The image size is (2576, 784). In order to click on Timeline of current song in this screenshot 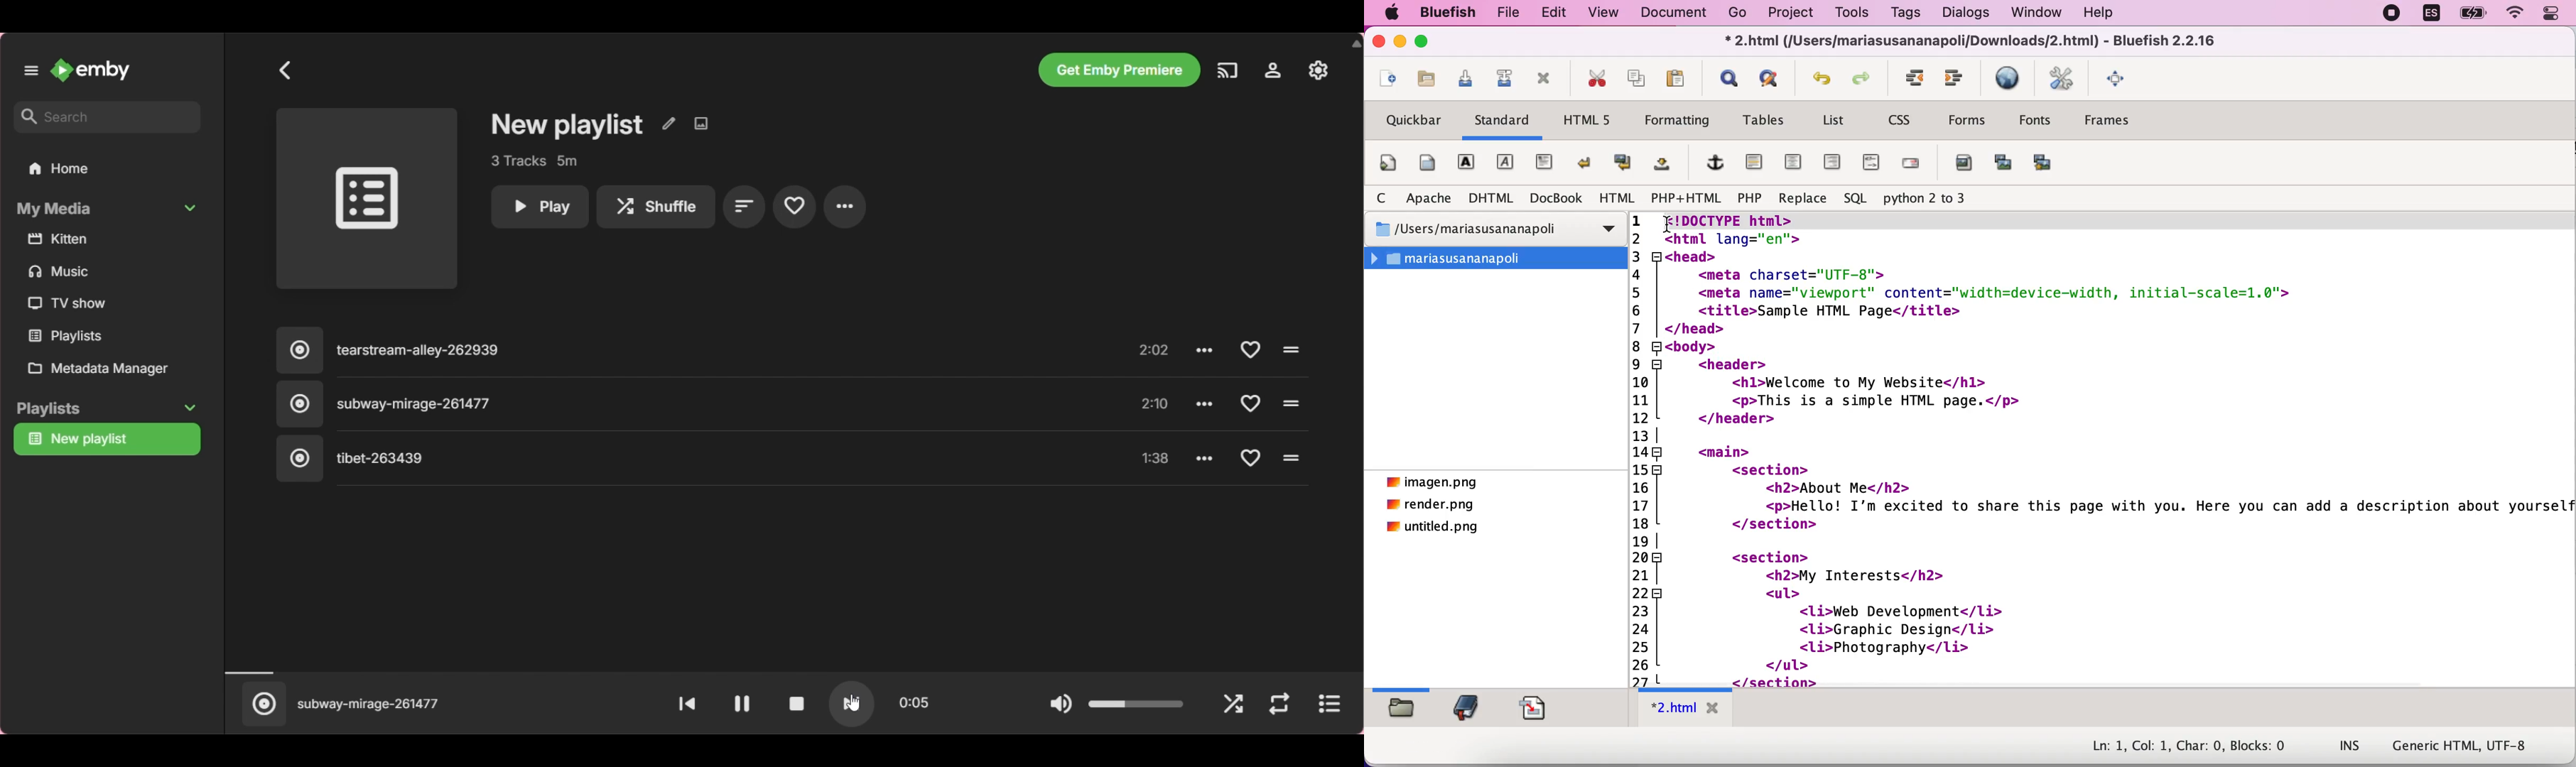, I will do `click(781, 670)`.